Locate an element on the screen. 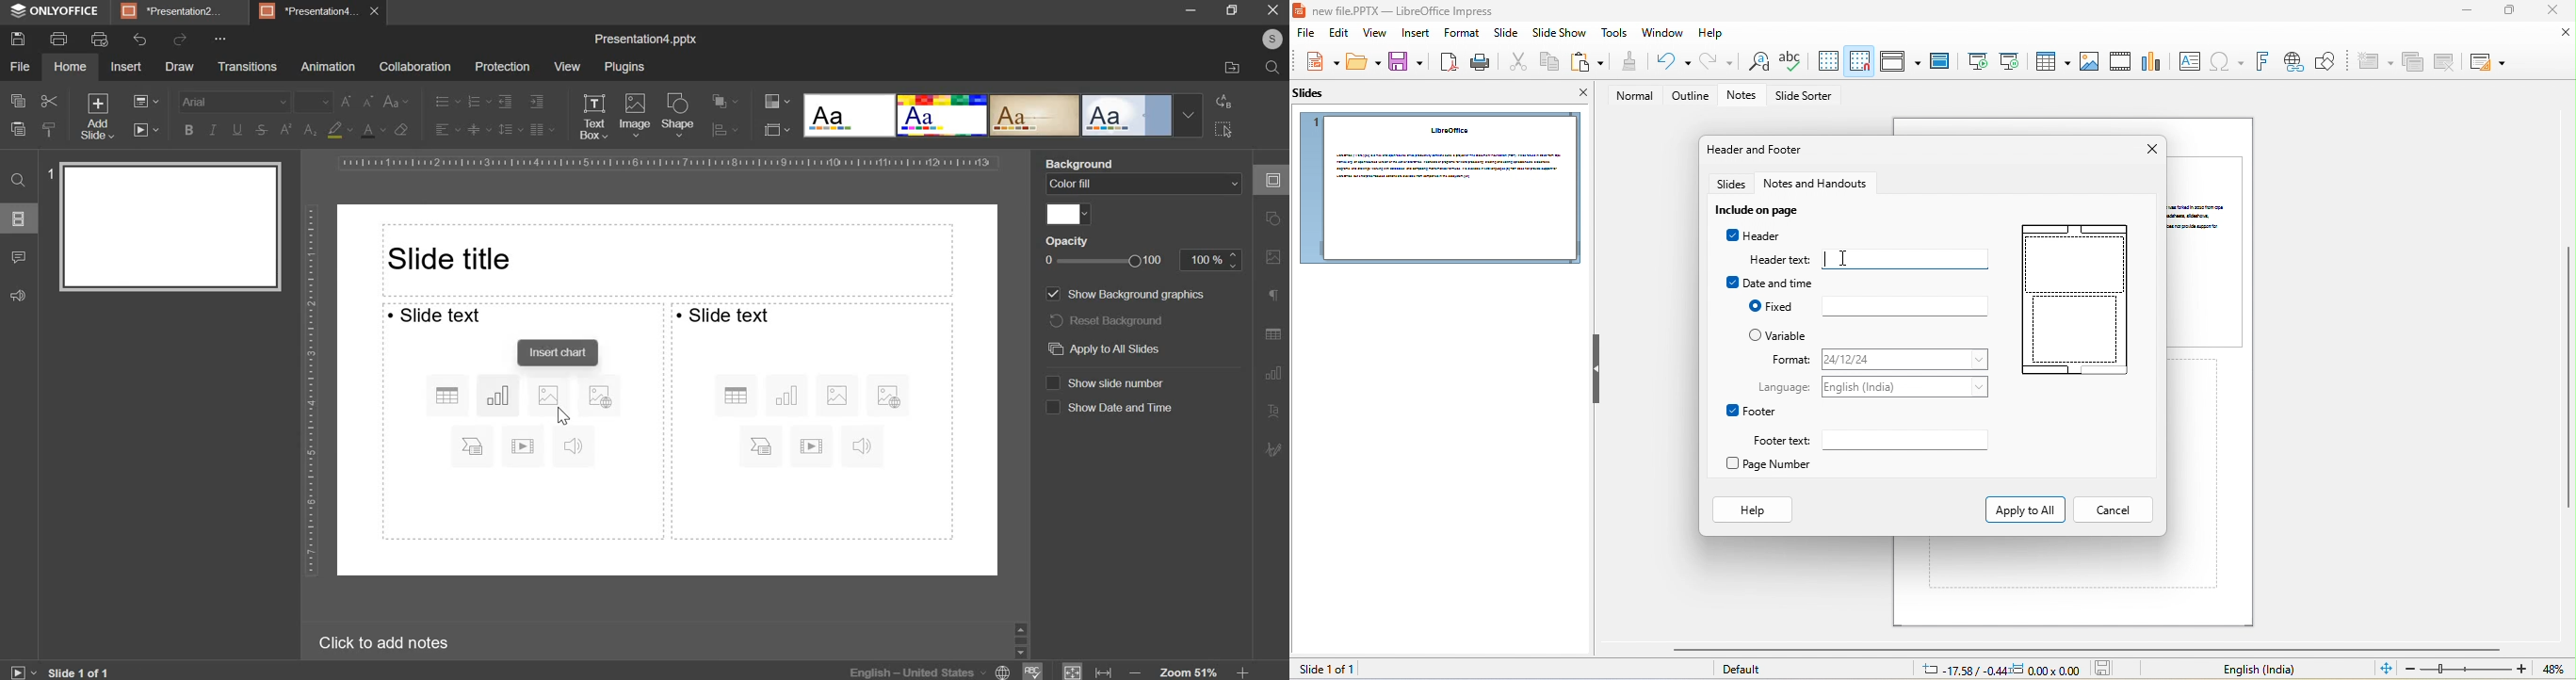 The image size is (2576, 700). slide 1 of 1 is located at coordinates (1324, 669).